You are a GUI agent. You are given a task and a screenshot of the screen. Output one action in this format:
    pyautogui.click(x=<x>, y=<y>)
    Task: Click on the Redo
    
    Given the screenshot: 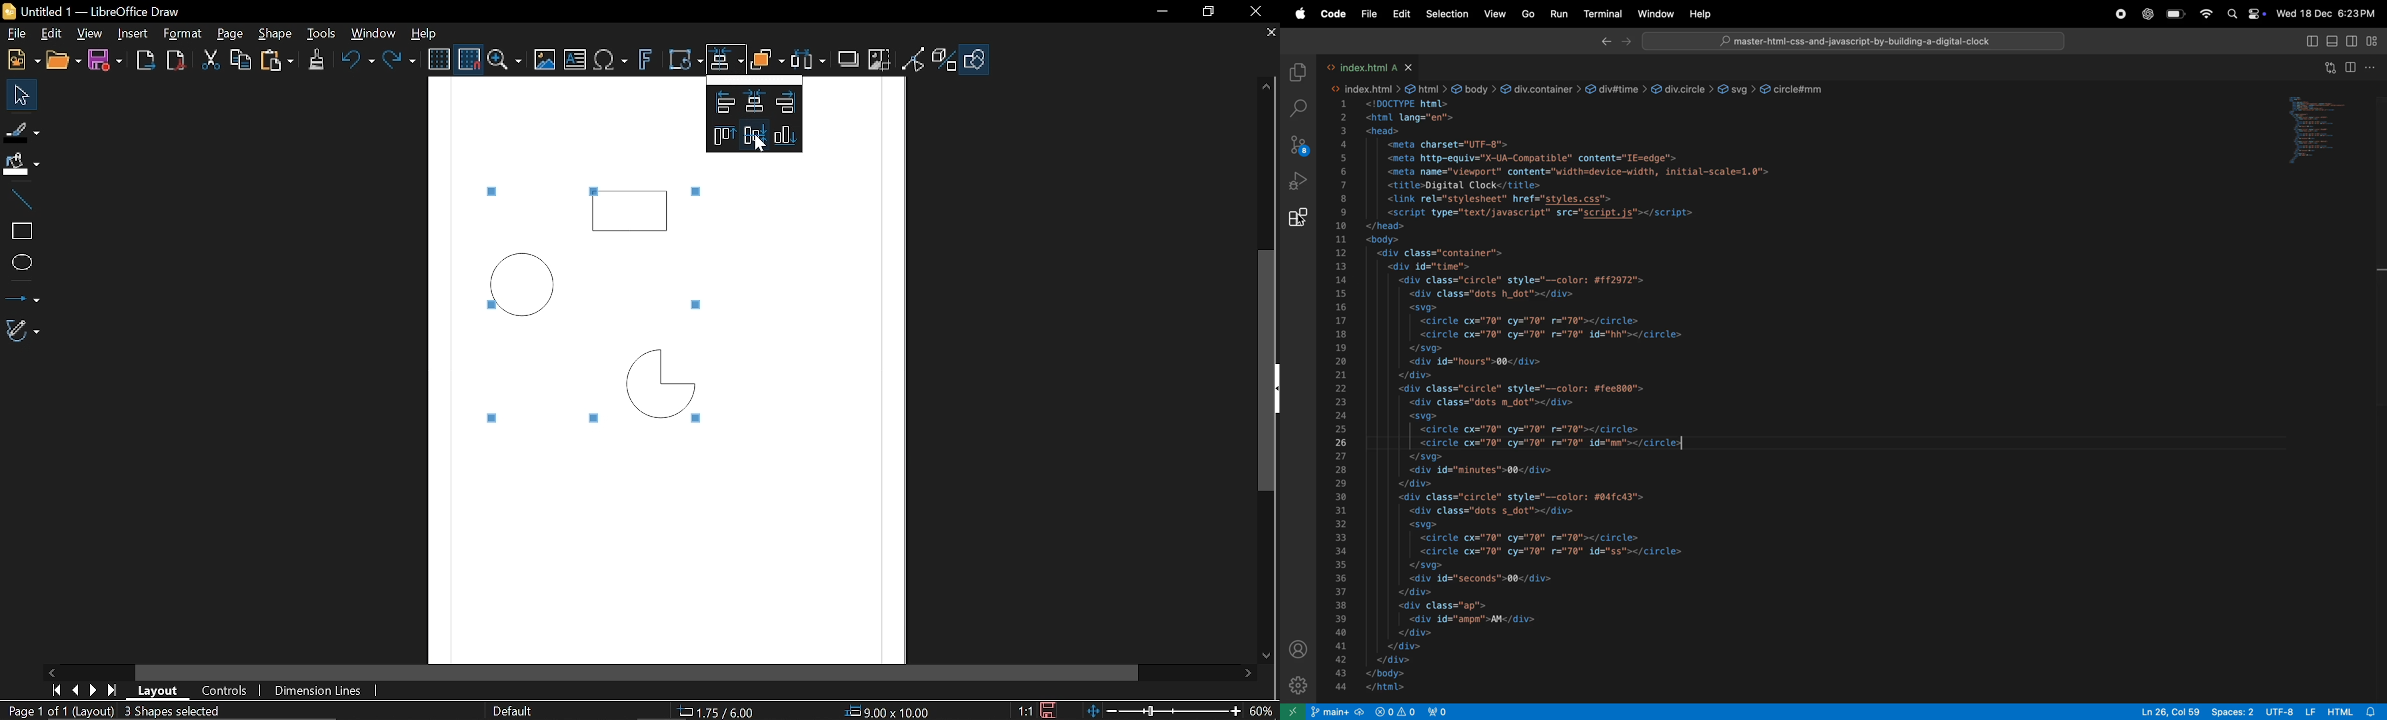 What is the action you would take?
    pyautogui.click(x=400, y=61)
    